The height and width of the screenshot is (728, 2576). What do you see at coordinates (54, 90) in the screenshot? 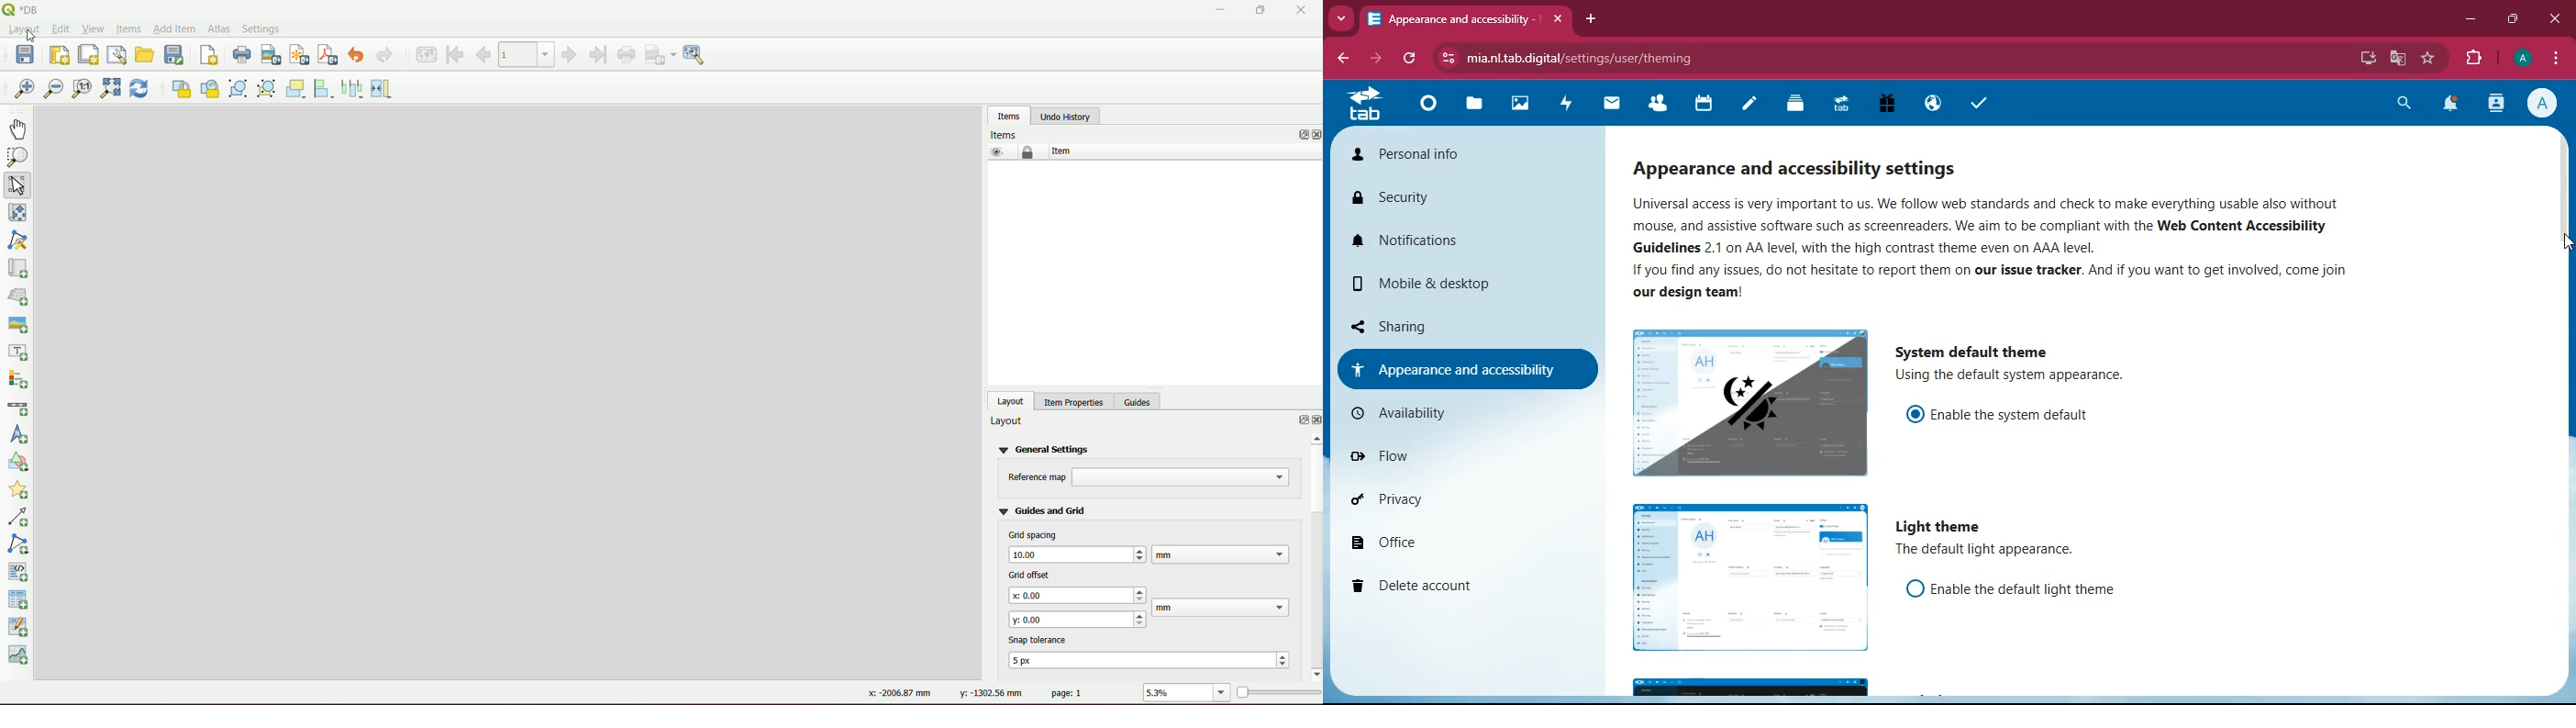
I see `zoom out` at bounding box center [54, 90].